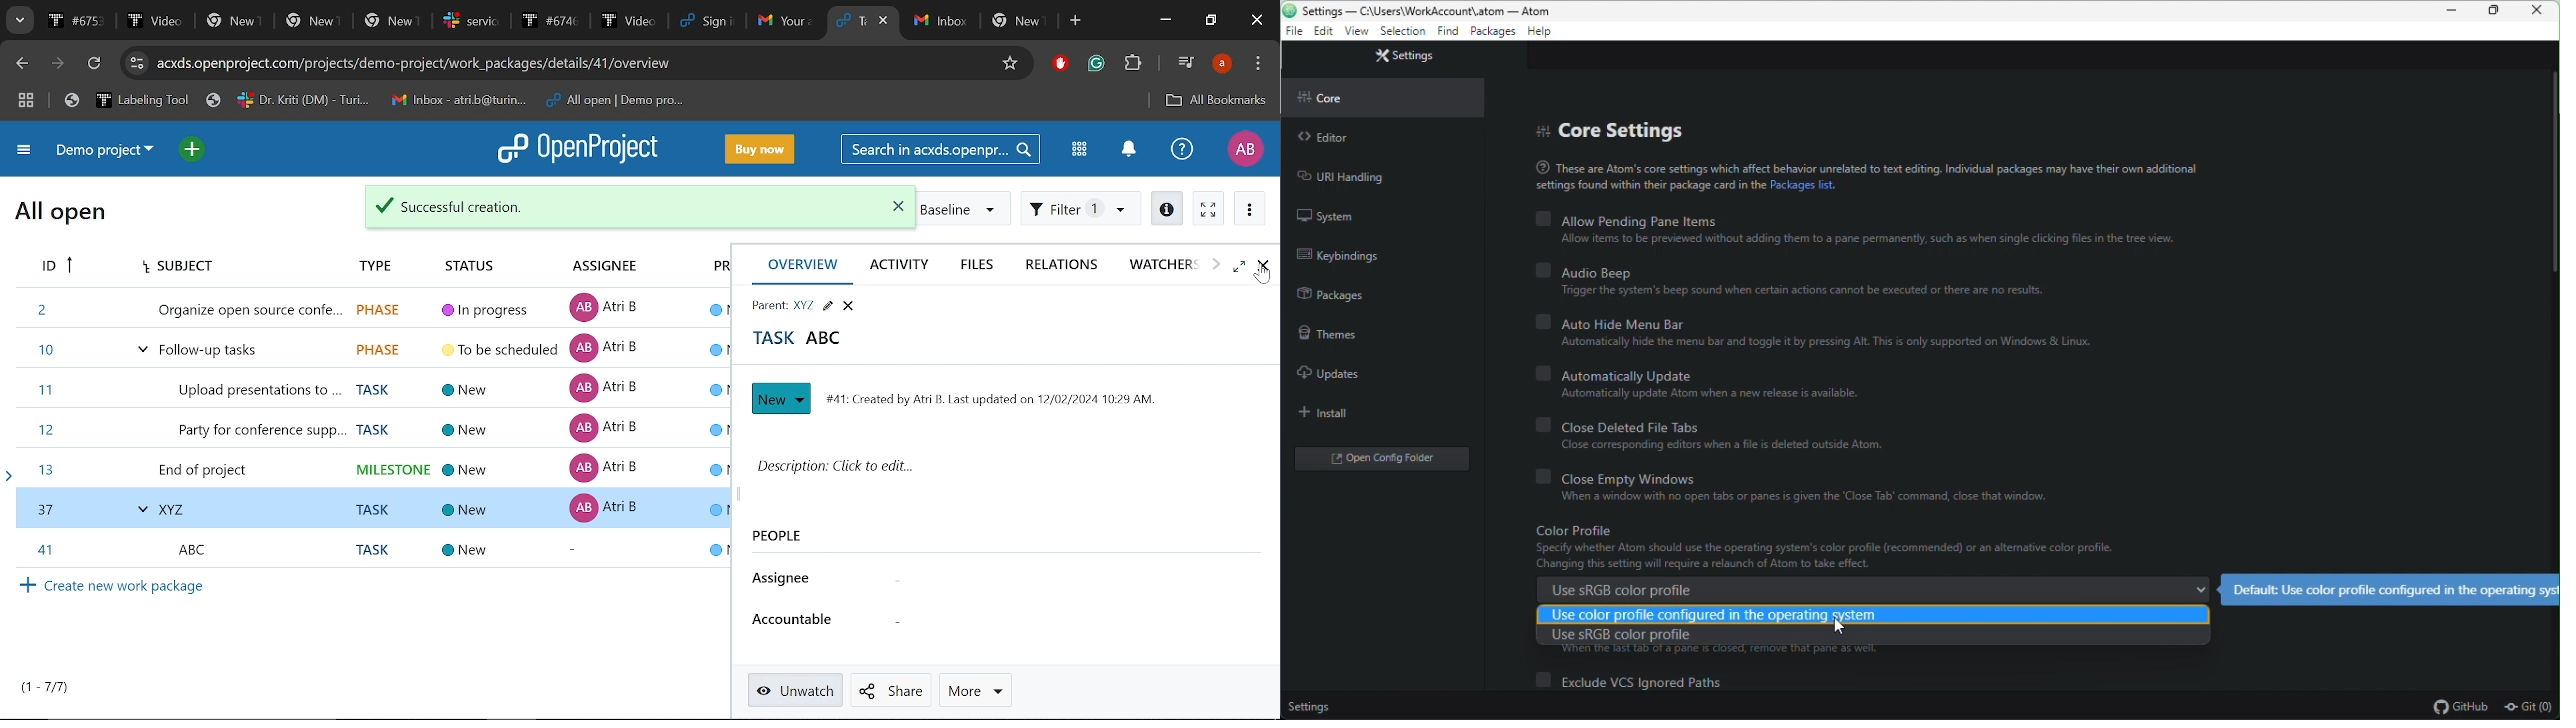 The width and height of the screenshot is (2576, 728). I want to click on Themes, so click(1325, 332).